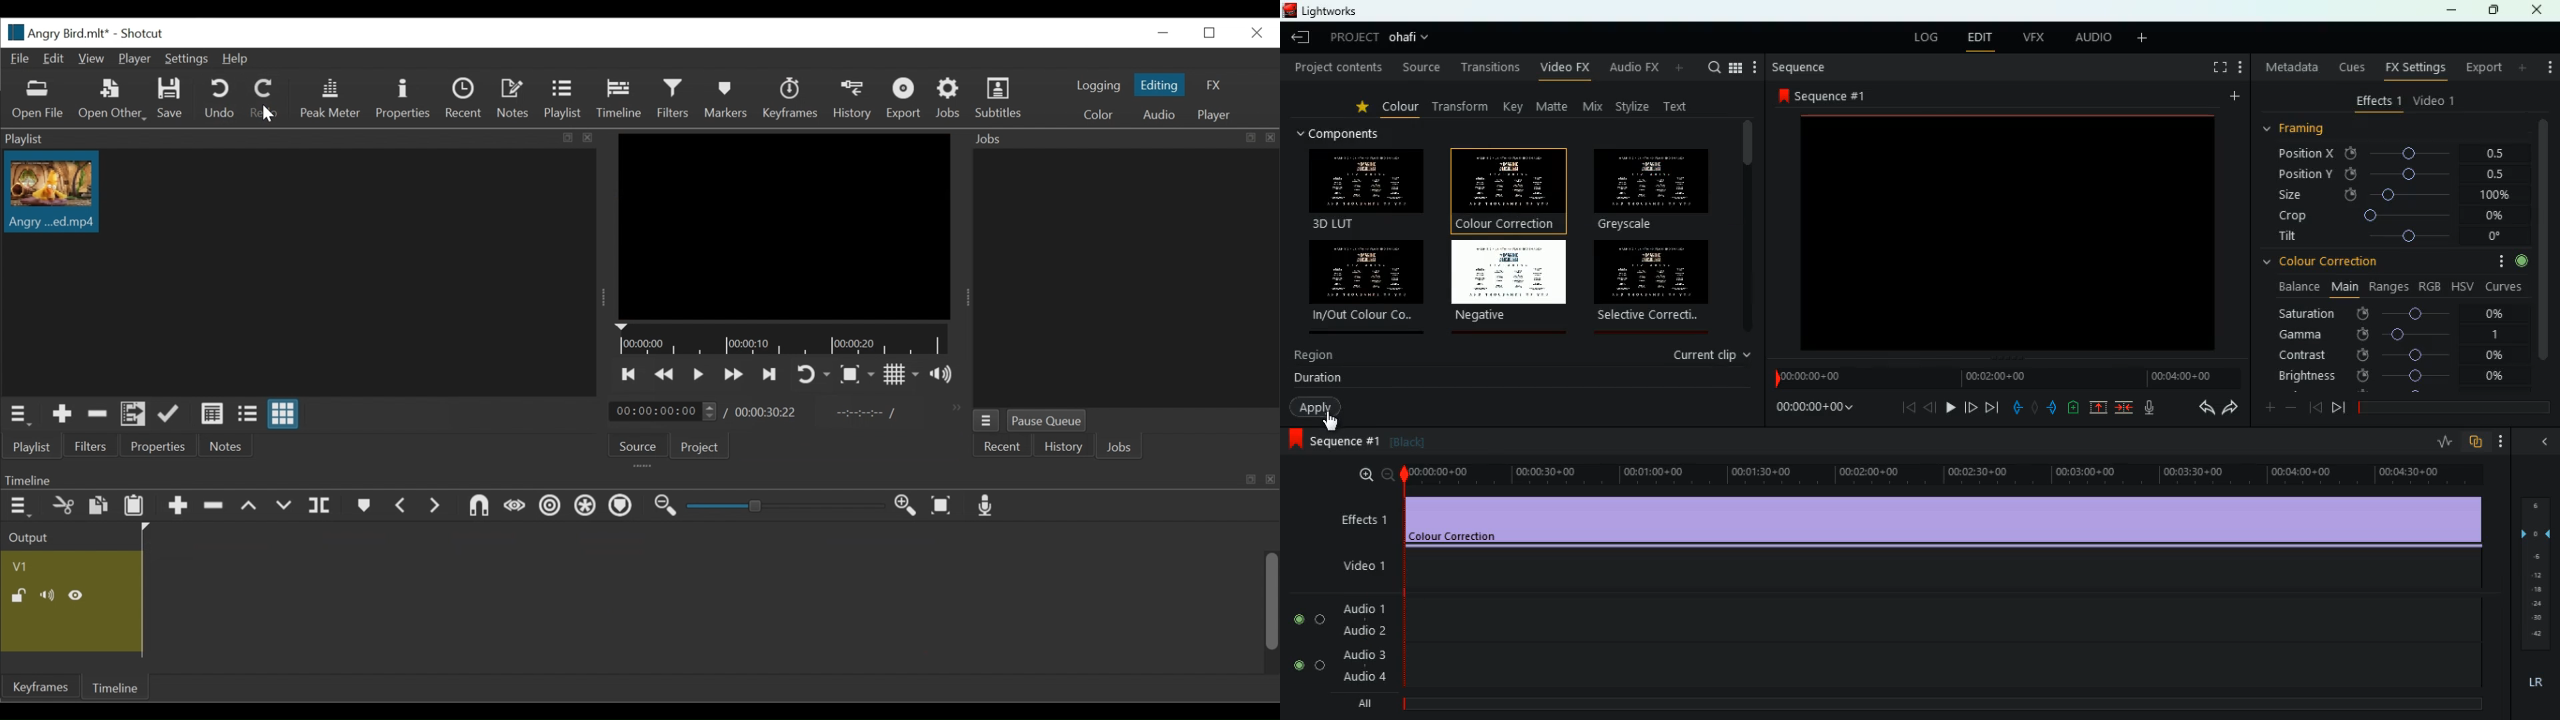 Image resolution: width=2576 pixels, height=728 pixels. I want to click on Timeline, so click(618, 99).